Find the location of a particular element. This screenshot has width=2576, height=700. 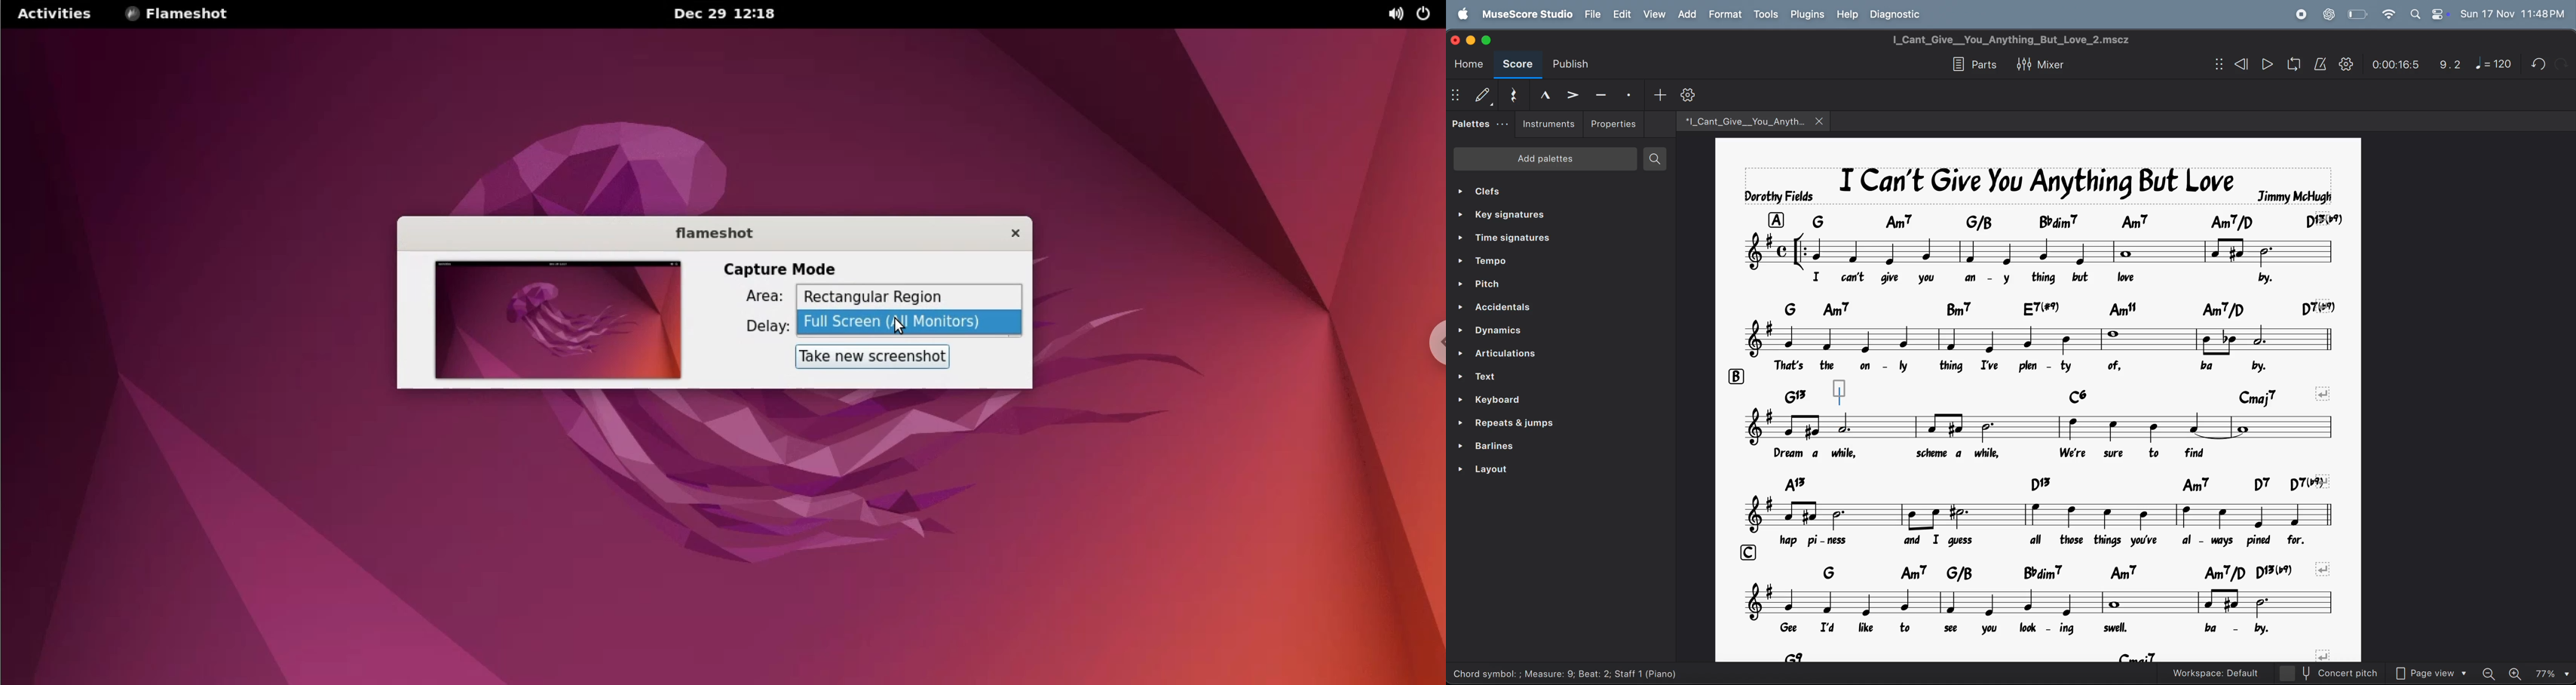

properties is located at coordinates (1616, 124).